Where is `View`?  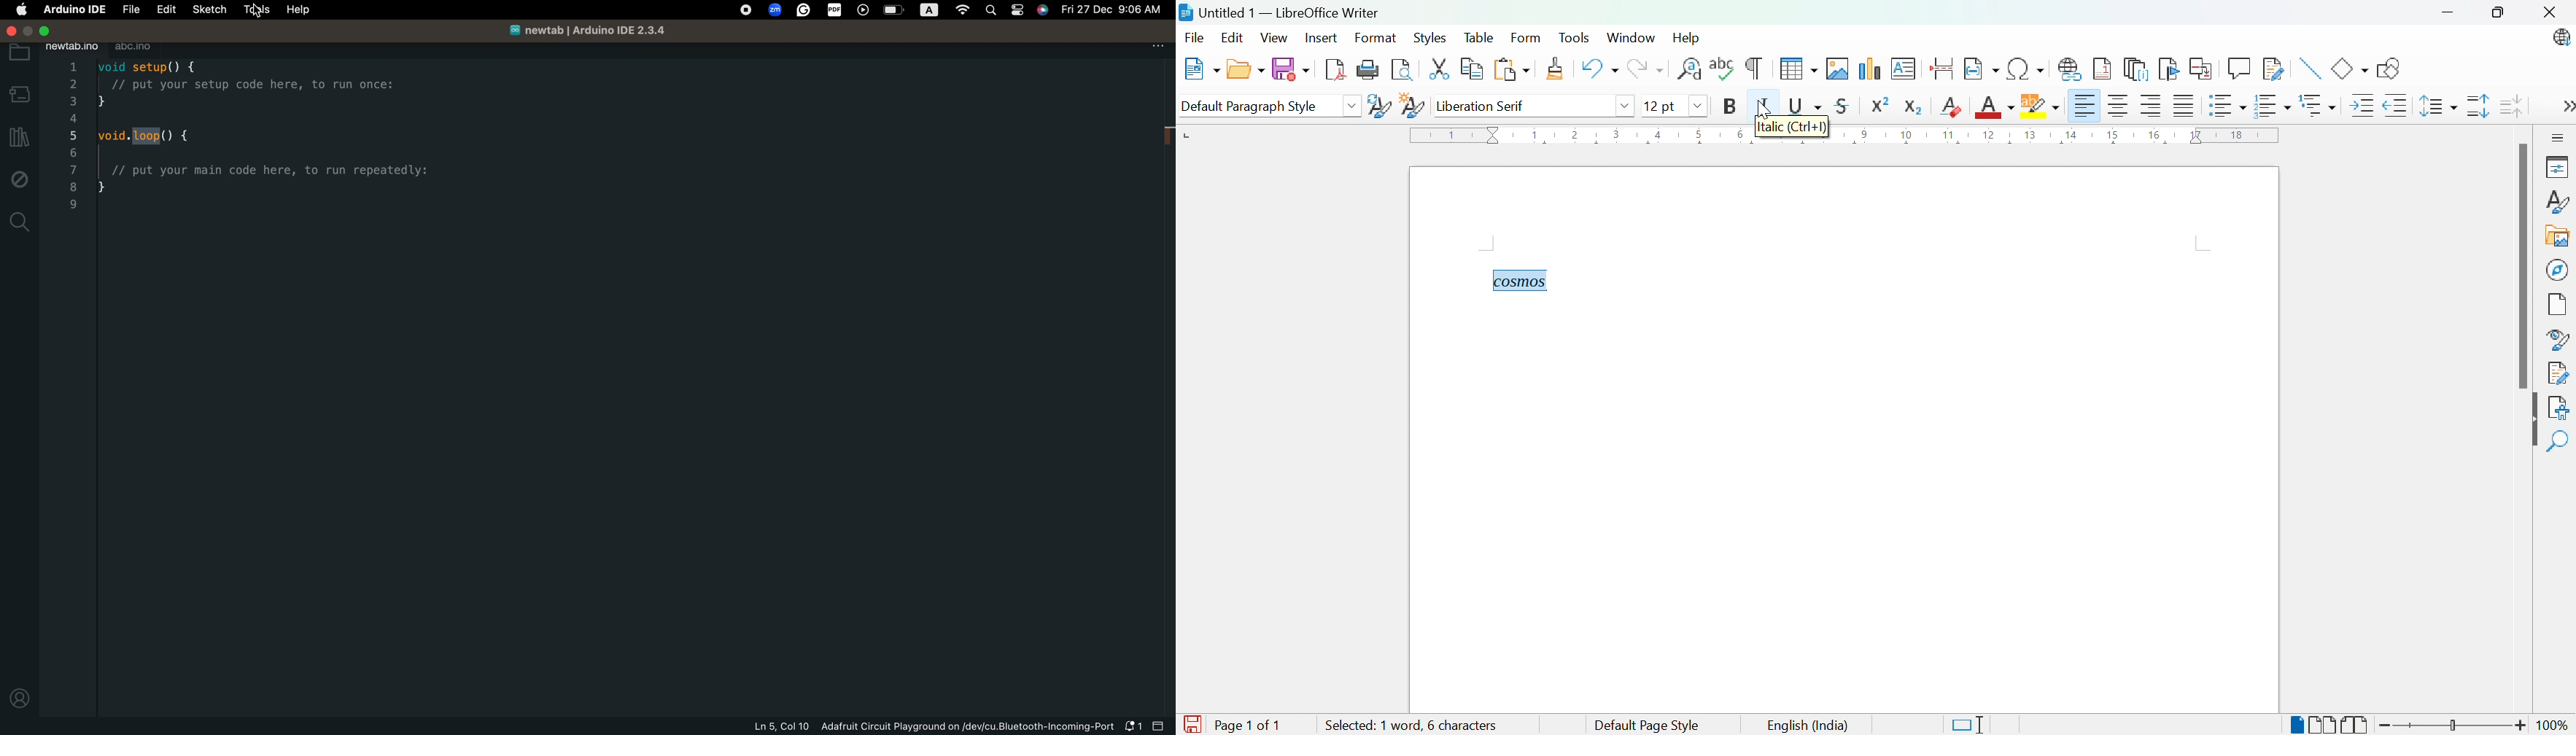 View is located at coordinates (1276, 37).